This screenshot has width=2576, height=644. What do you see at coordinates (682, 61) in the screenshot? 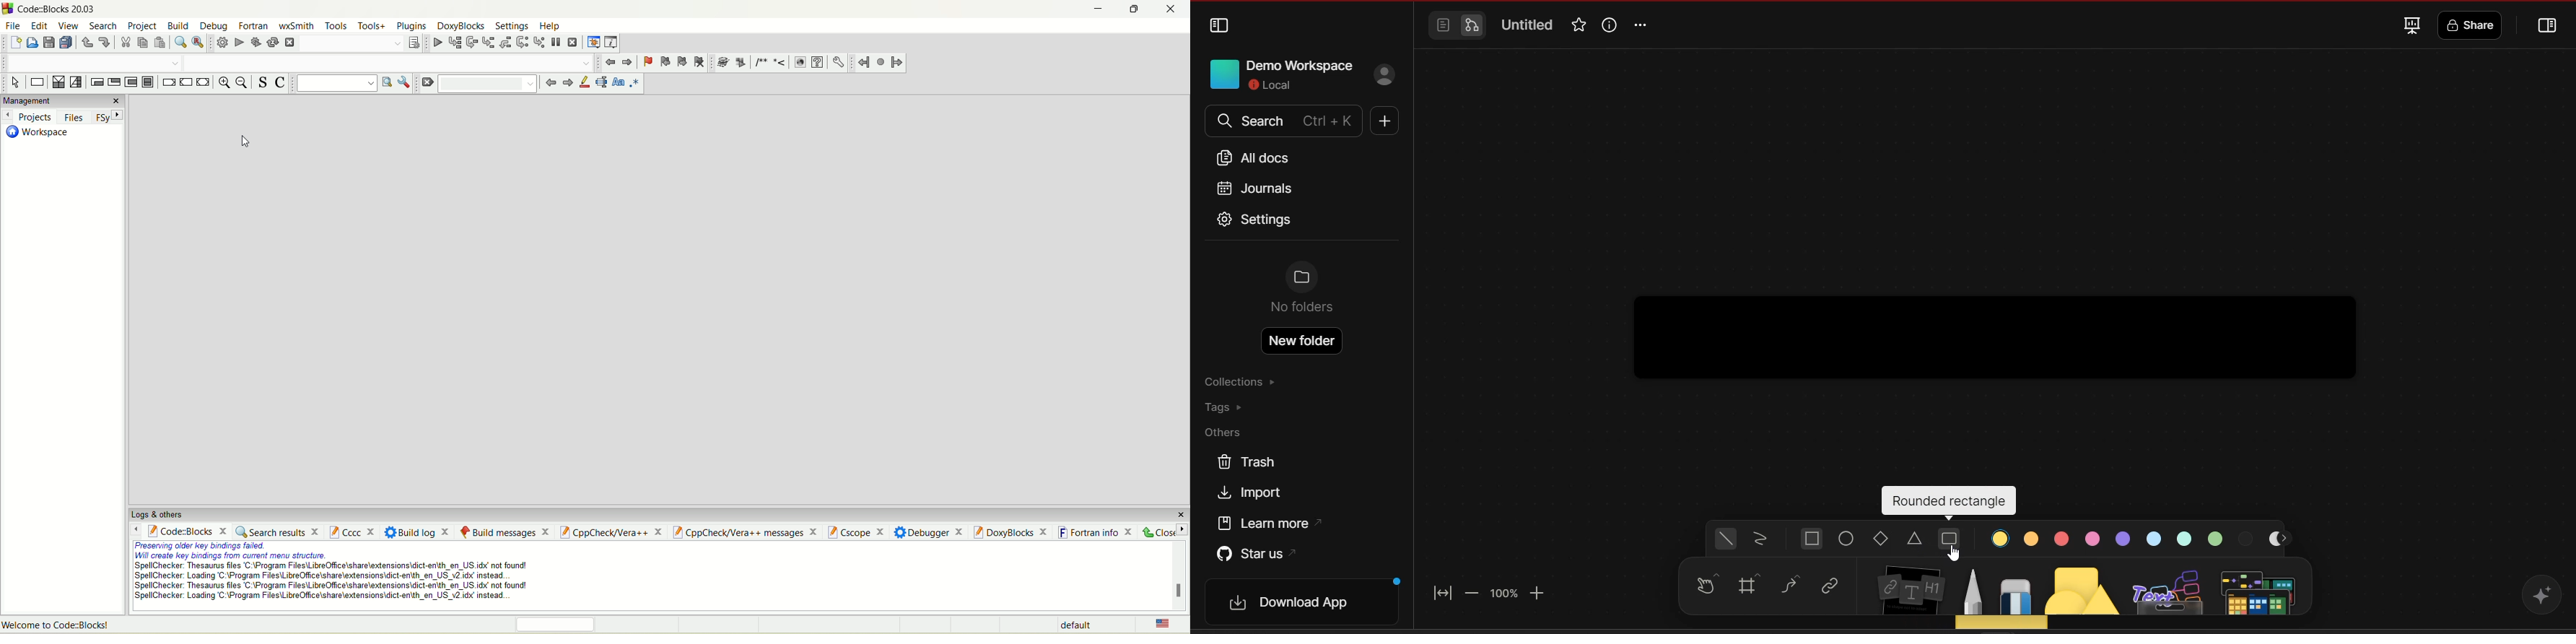
I see `next bookmark` at bounding box center [682, 61].